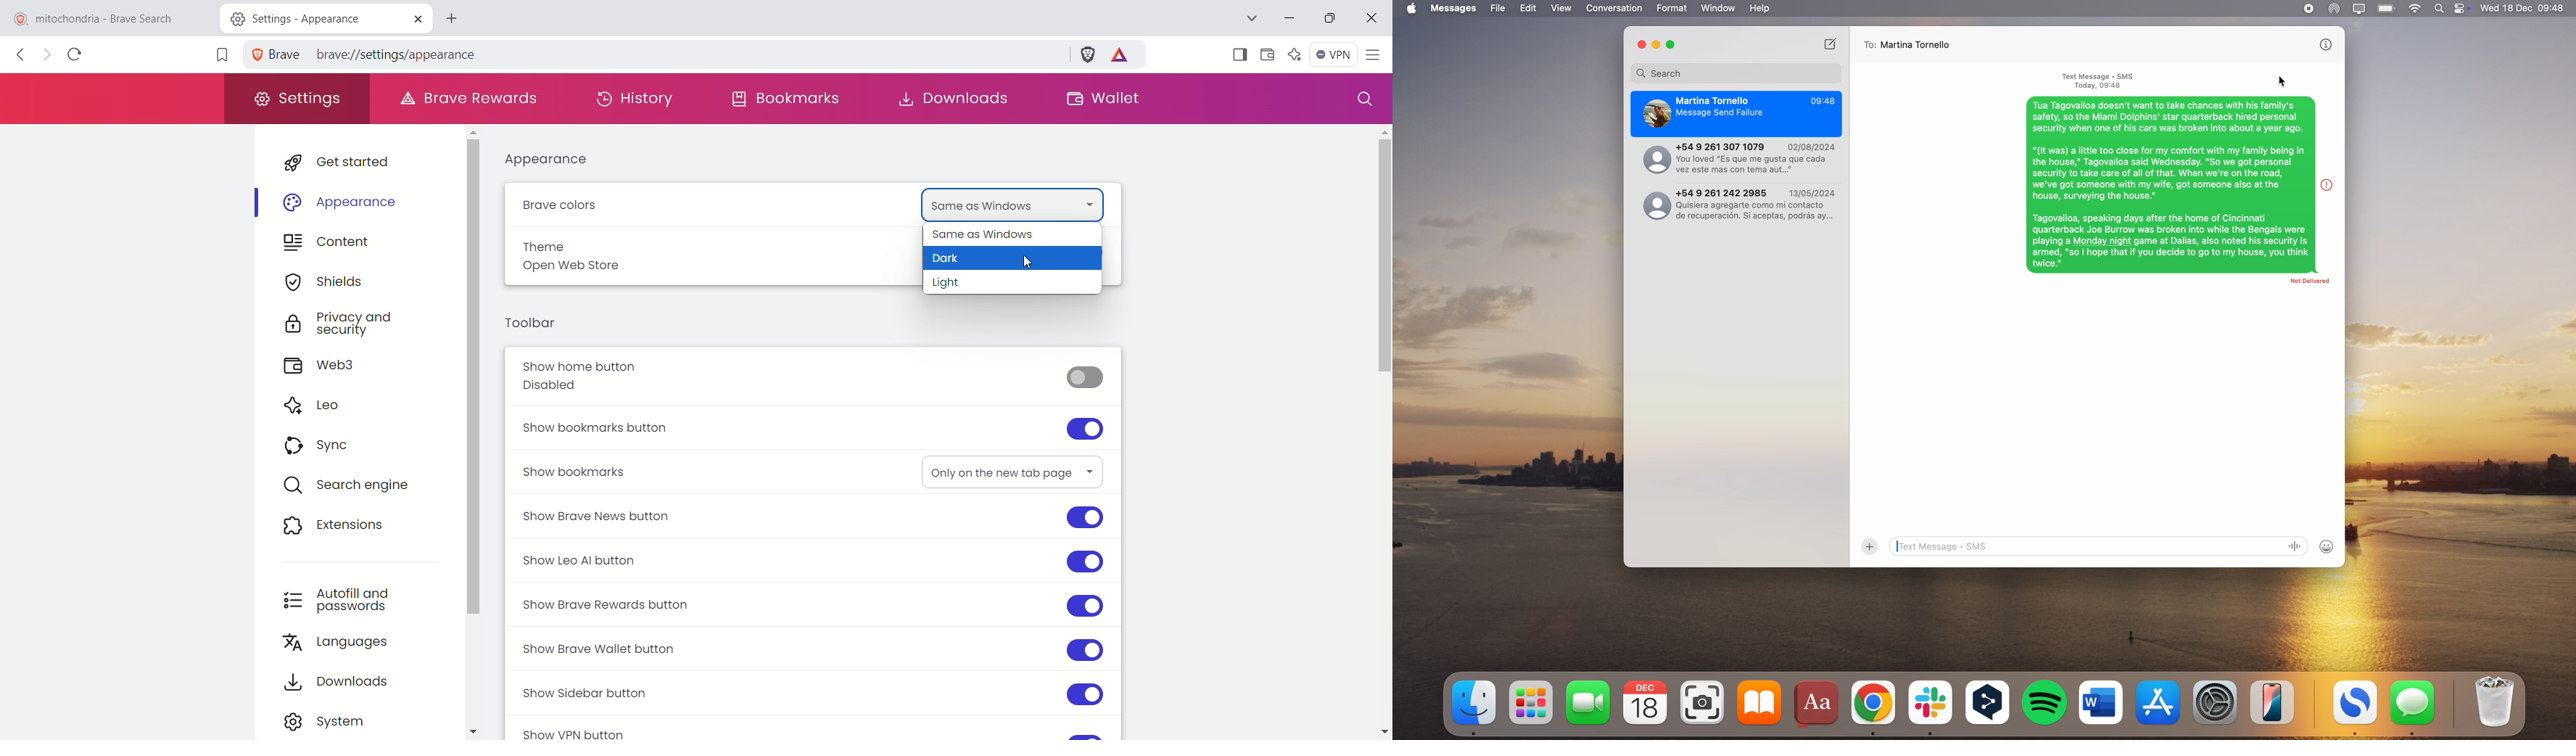 The width and height of the screenshot is (2576, 756). Describe the element at coordinates (2387, 8) in the screenshot. I see `battery` at that location.